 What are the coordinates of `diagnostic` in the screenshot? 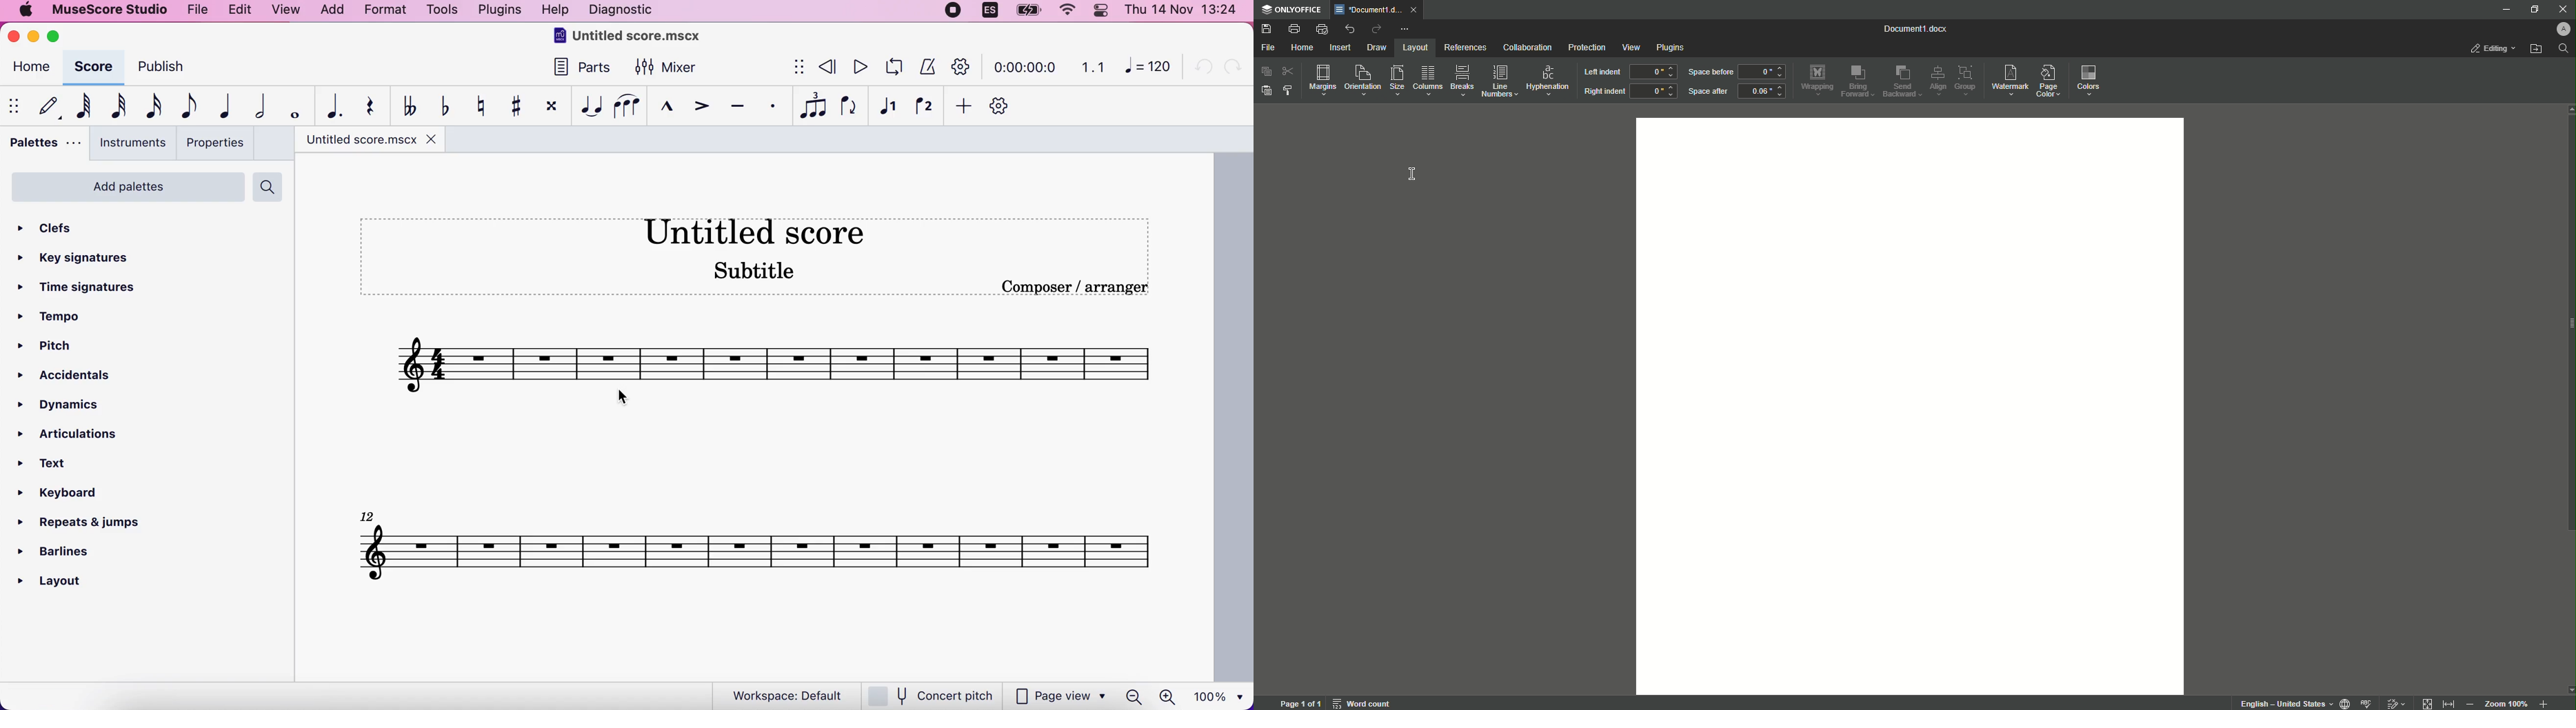 It's located at (628, 9).